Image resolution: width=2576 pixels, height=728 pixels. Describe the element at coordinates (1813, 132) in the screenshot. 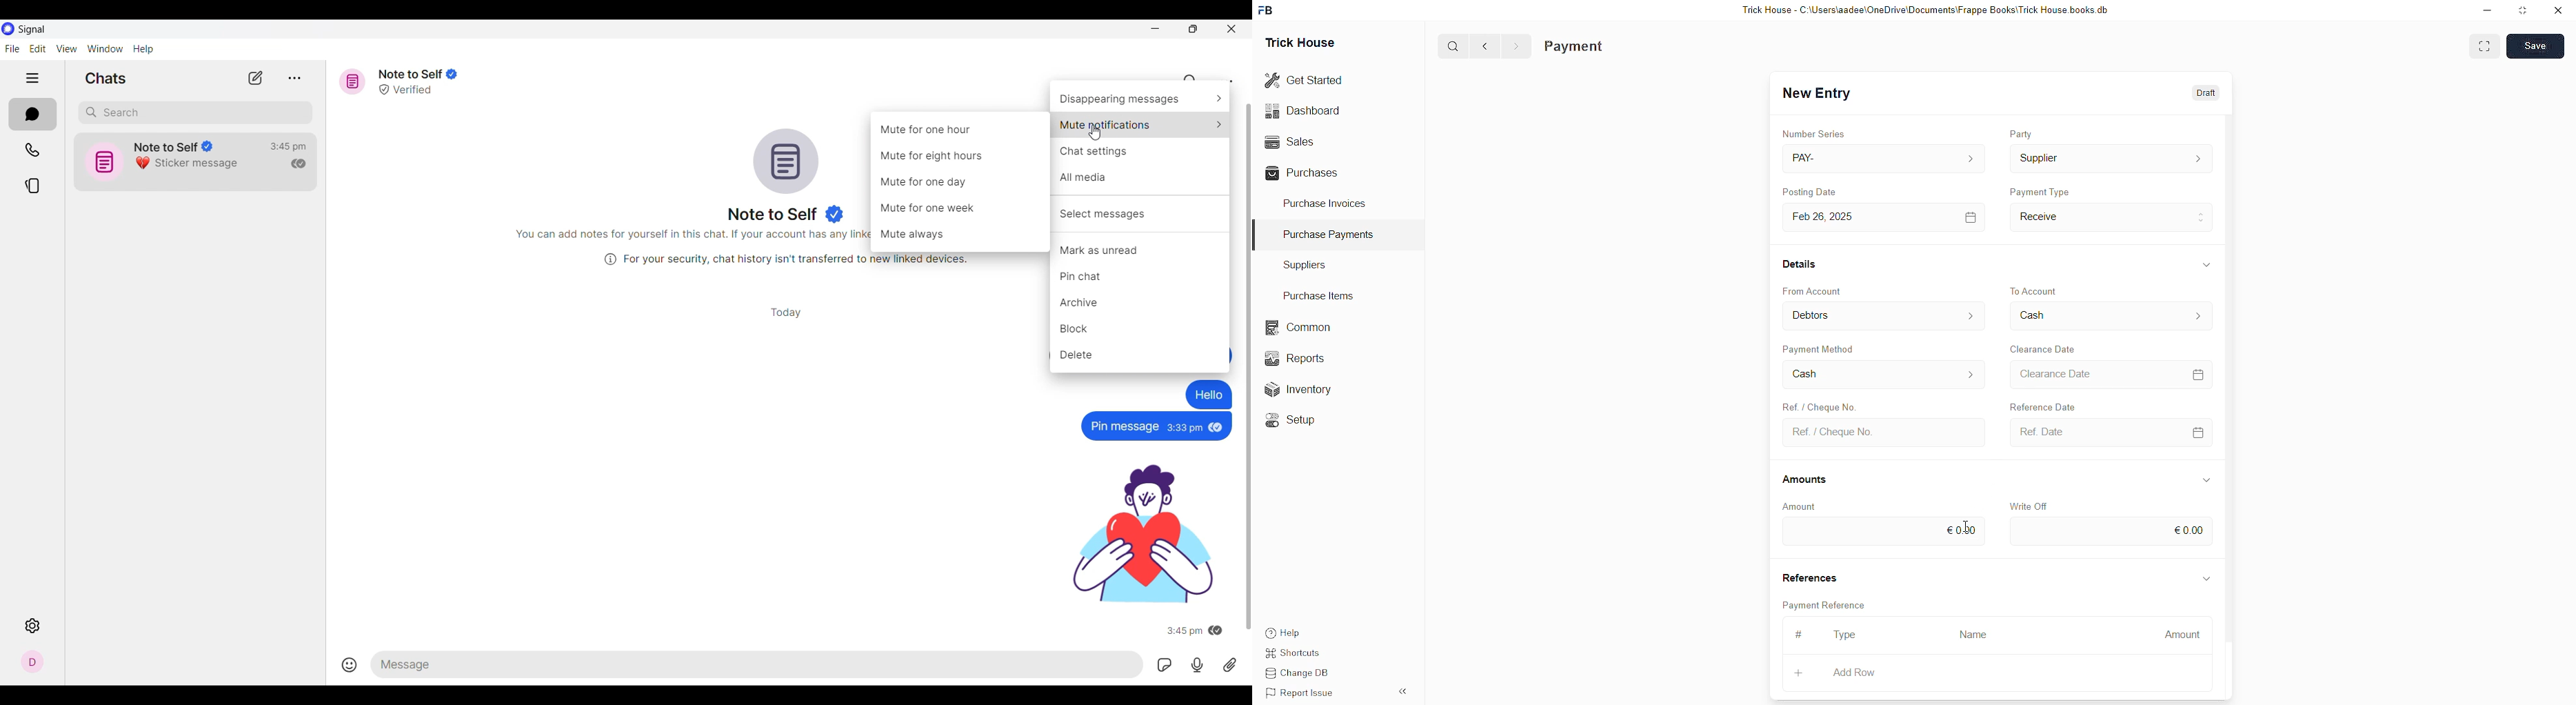

I see `Number Series` at that location.